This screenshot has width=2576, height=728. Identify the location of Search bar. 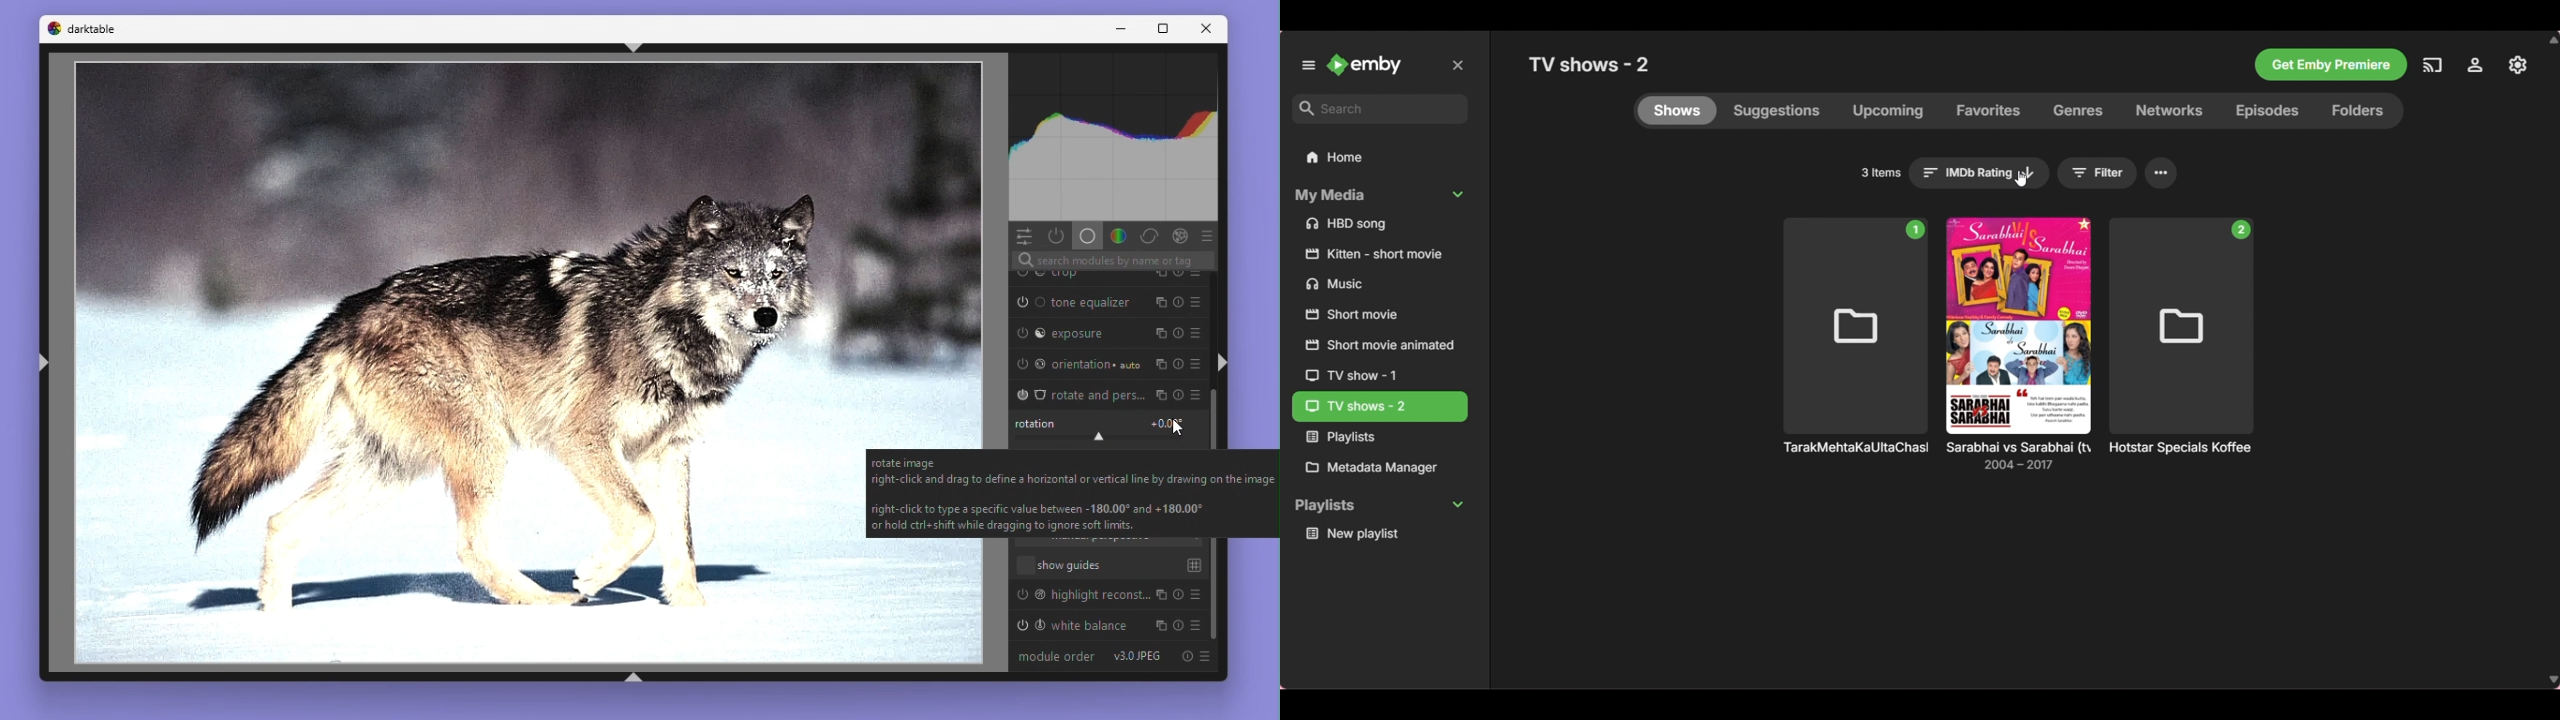
(1106, 261).